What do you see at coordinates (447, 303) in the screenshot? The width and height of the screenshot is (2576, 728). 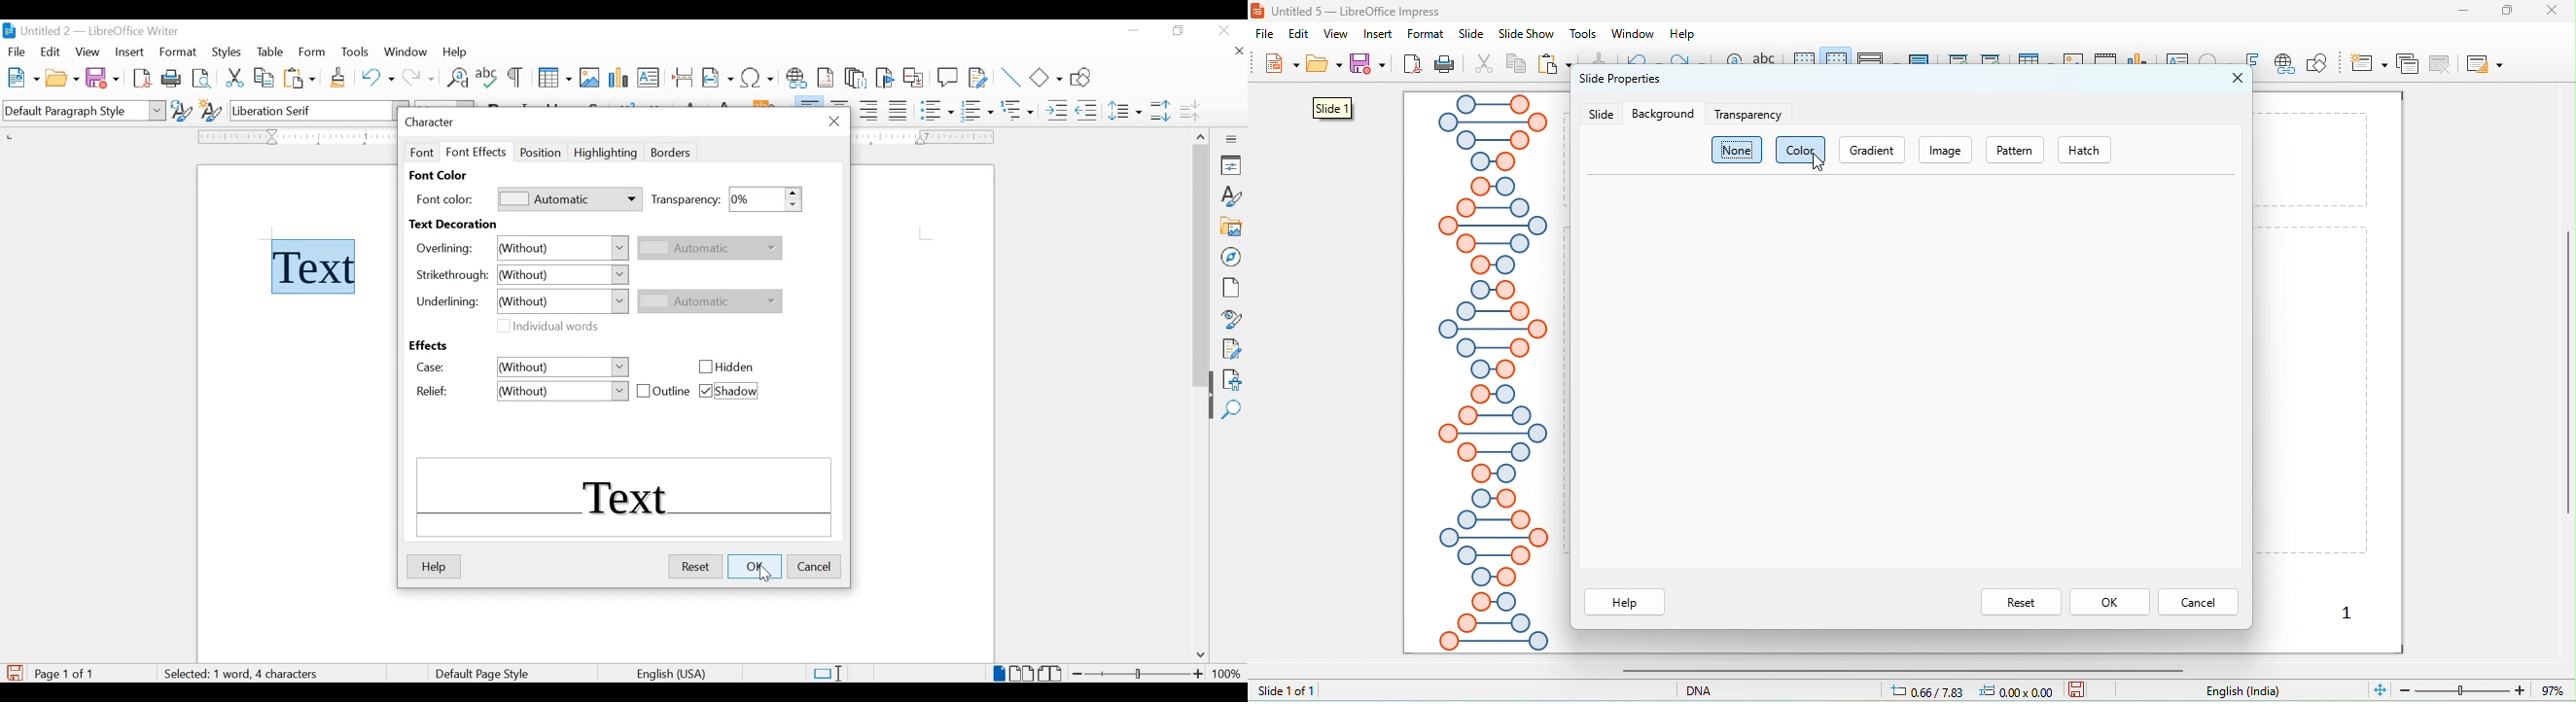 I see `underlining:` at bounding box center [447, 303].